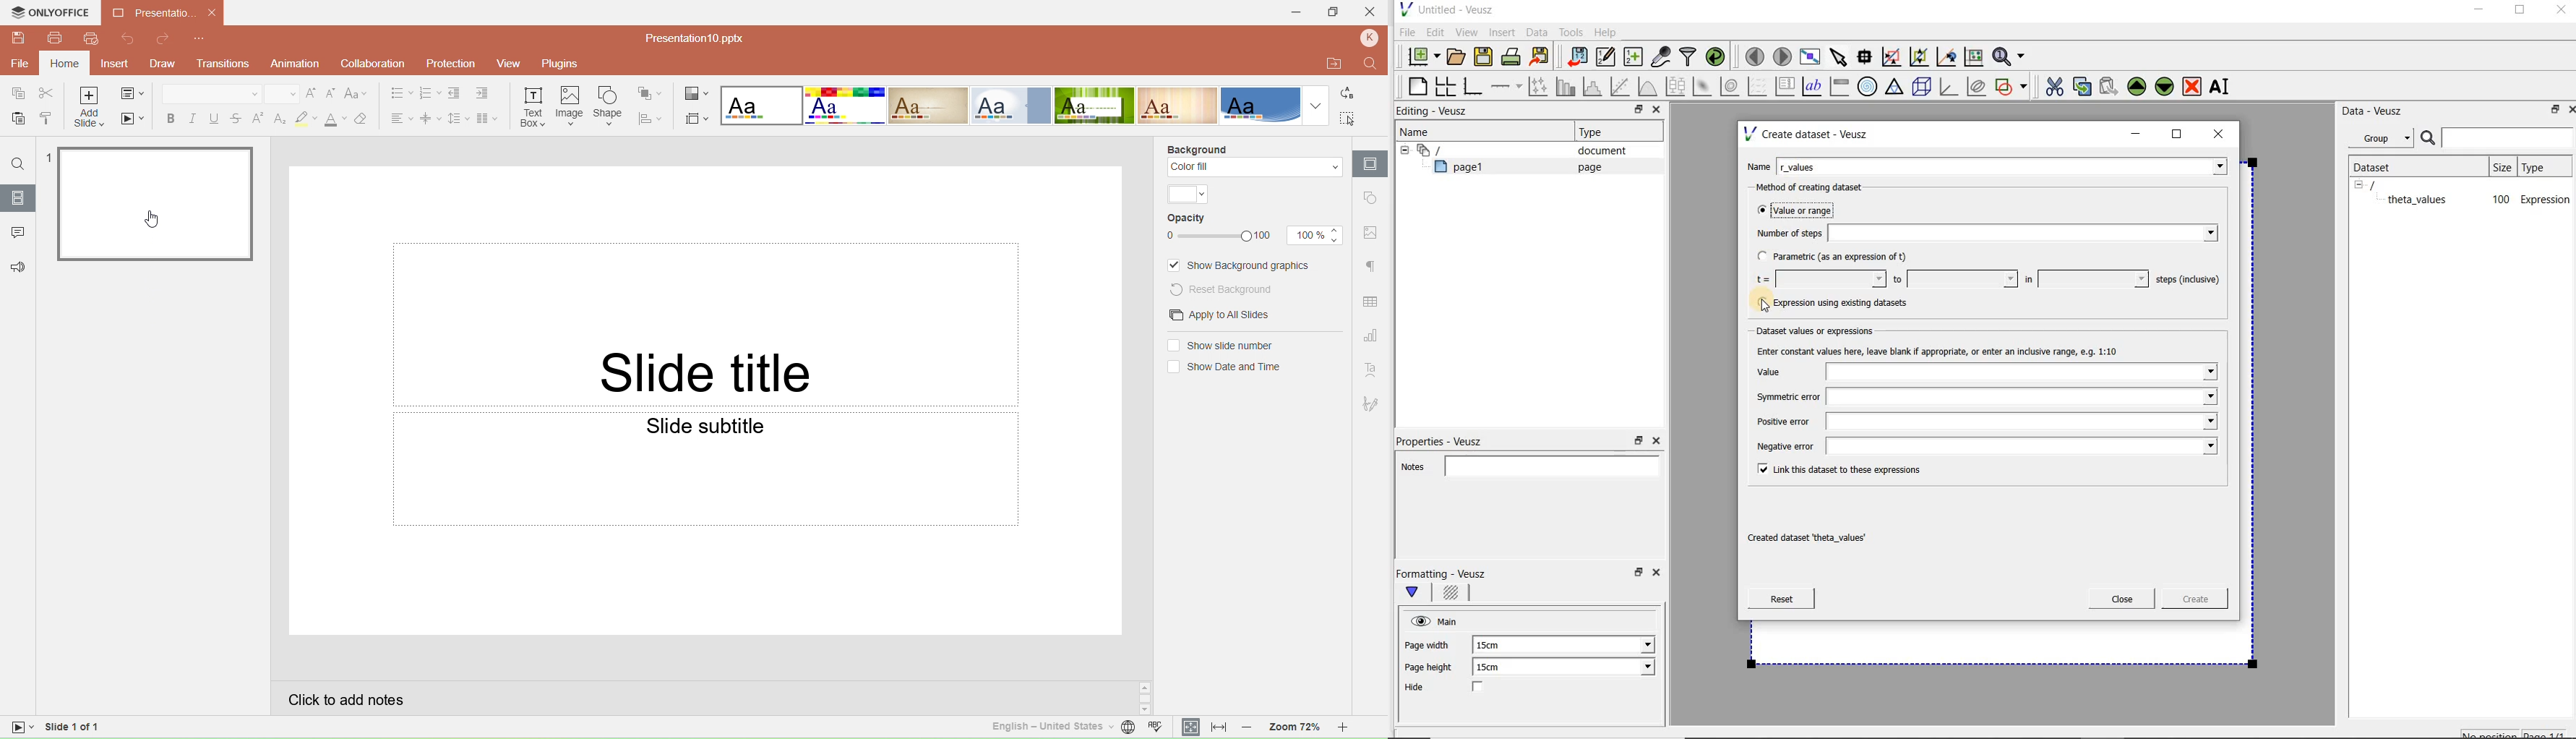 The image size is (2576, 756). Describe the element at coordinates (430, 118) in the screenshot. I see `Vertical align` at that location.